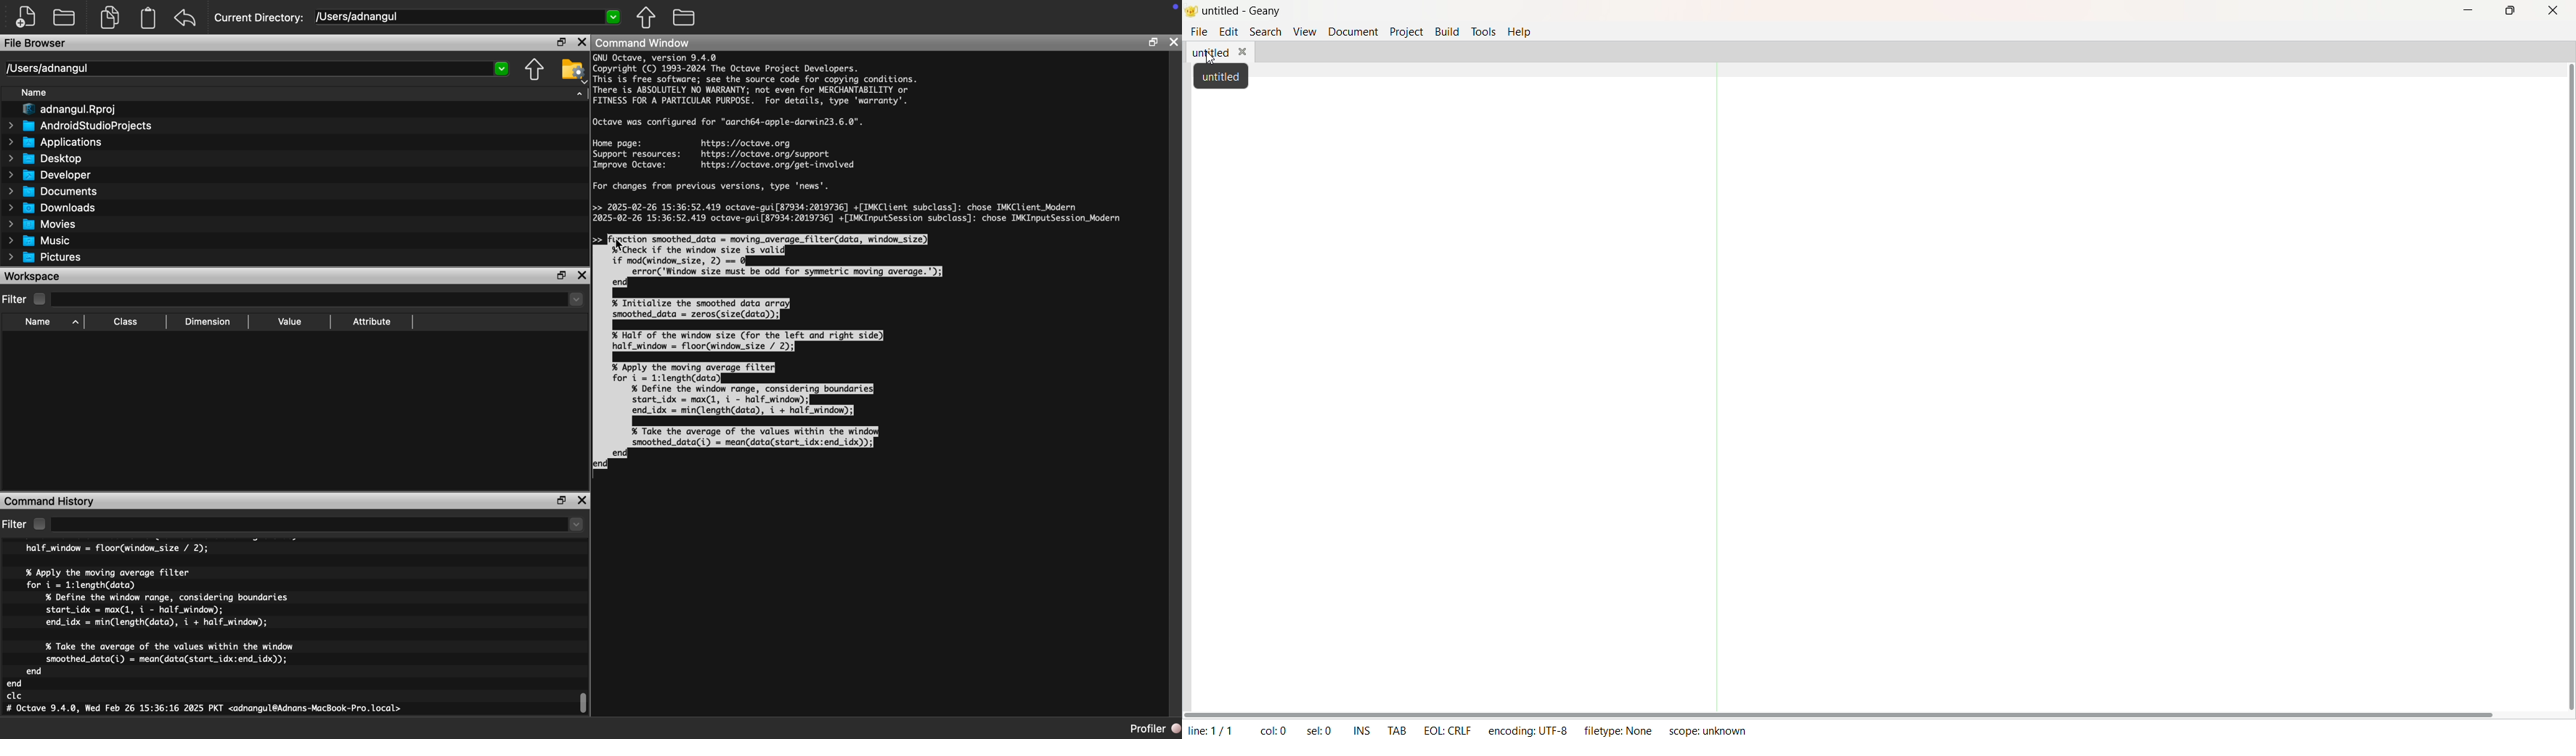 This screenshot has width=2576, height=756. What do you see at coordinates (372, 322) in the screenshot?
I see `Attribute` at bounding box center [372, 322].